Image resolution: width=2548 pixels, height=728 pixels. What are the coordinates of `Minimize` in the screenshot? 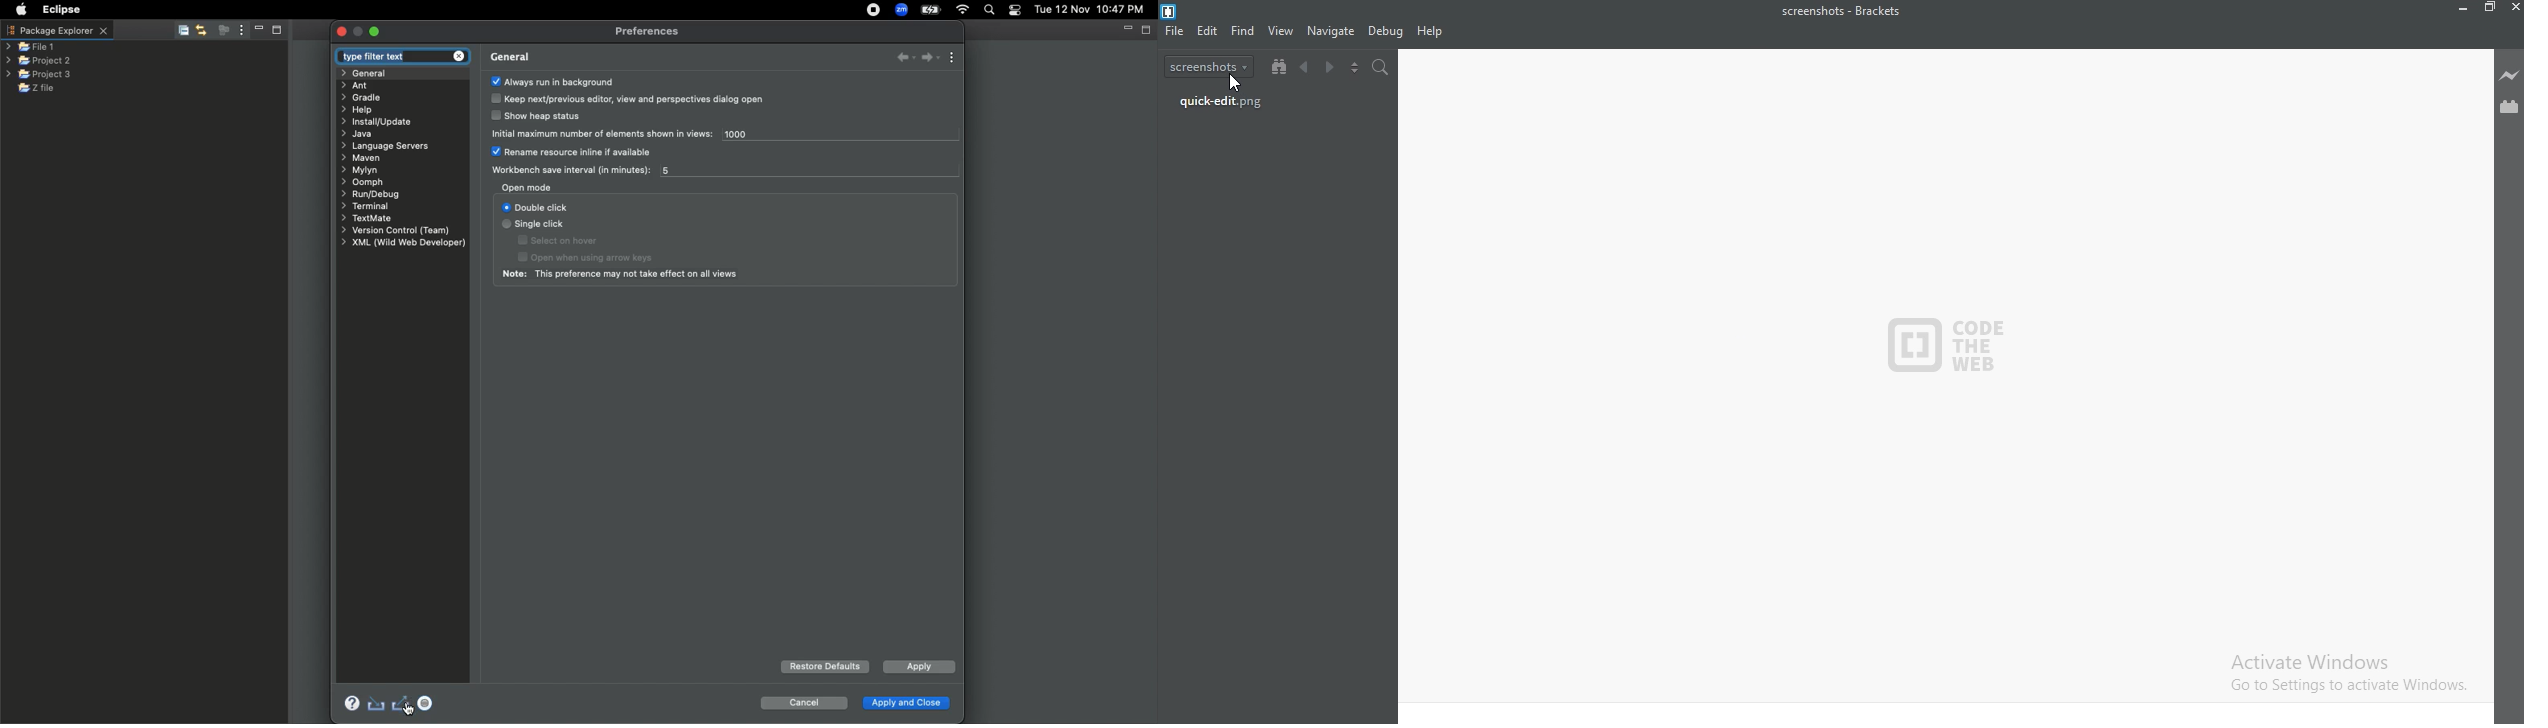 It's located at (2462, 8).